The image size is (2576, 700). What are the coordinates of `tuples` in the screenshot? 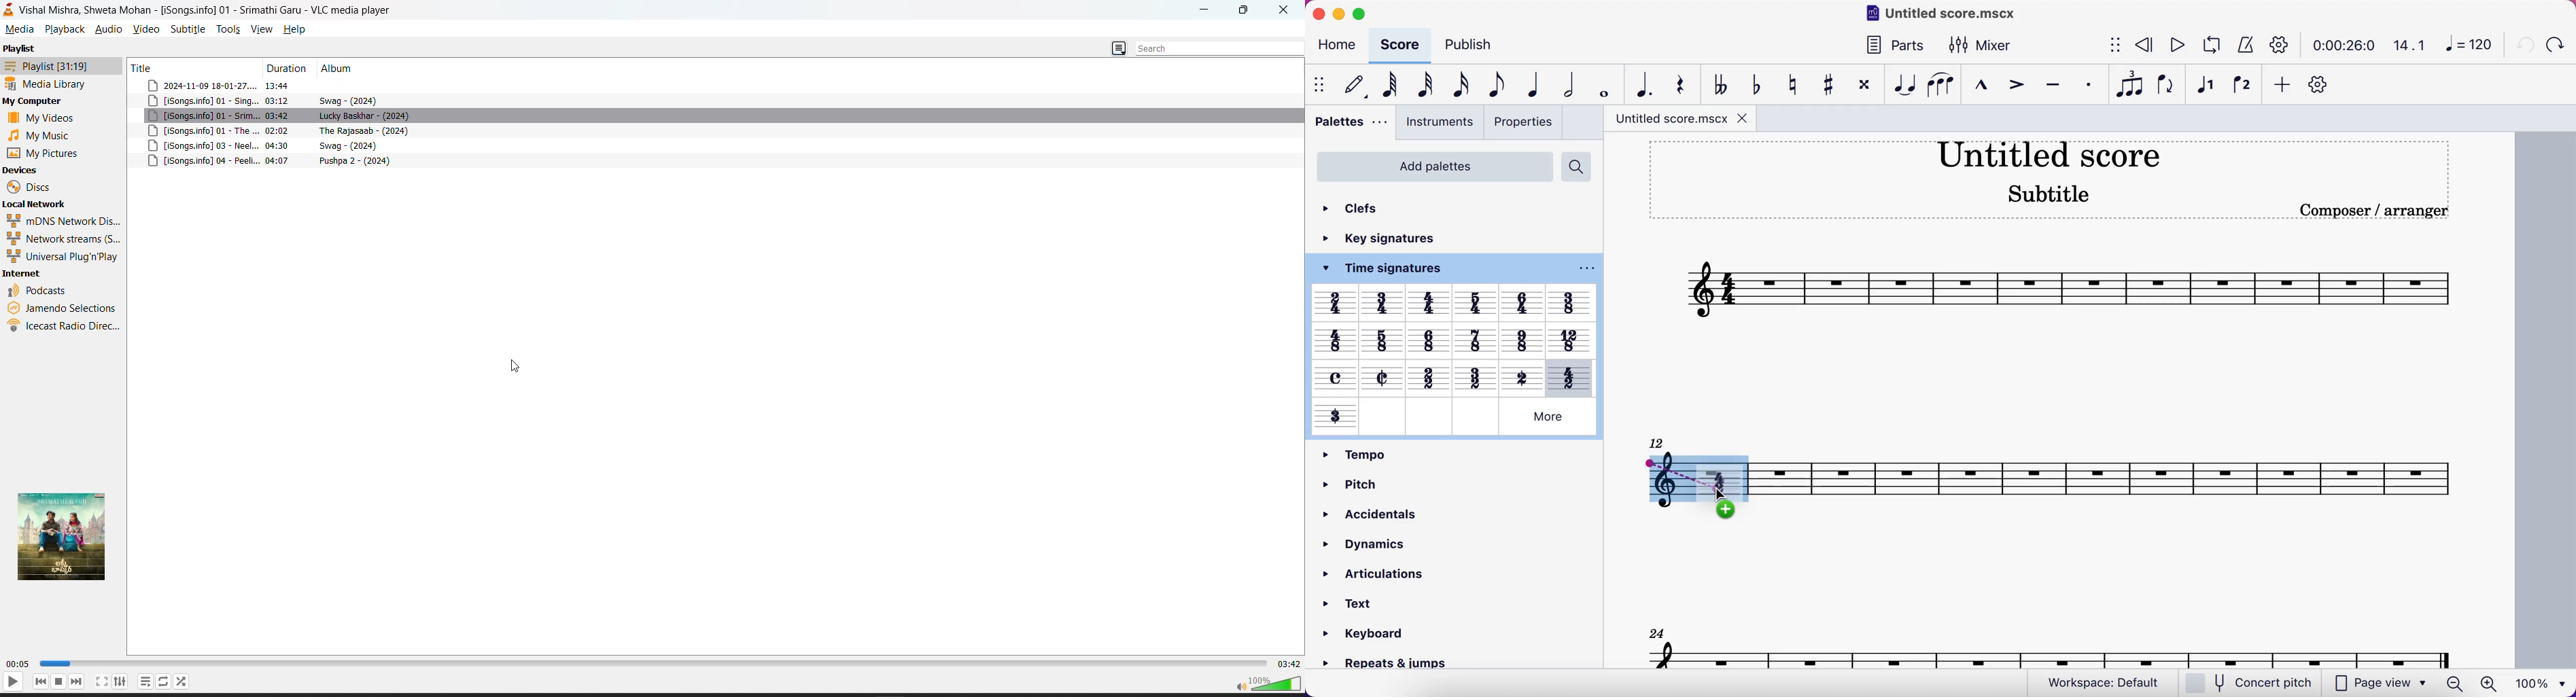 It's located at (2127, 85).